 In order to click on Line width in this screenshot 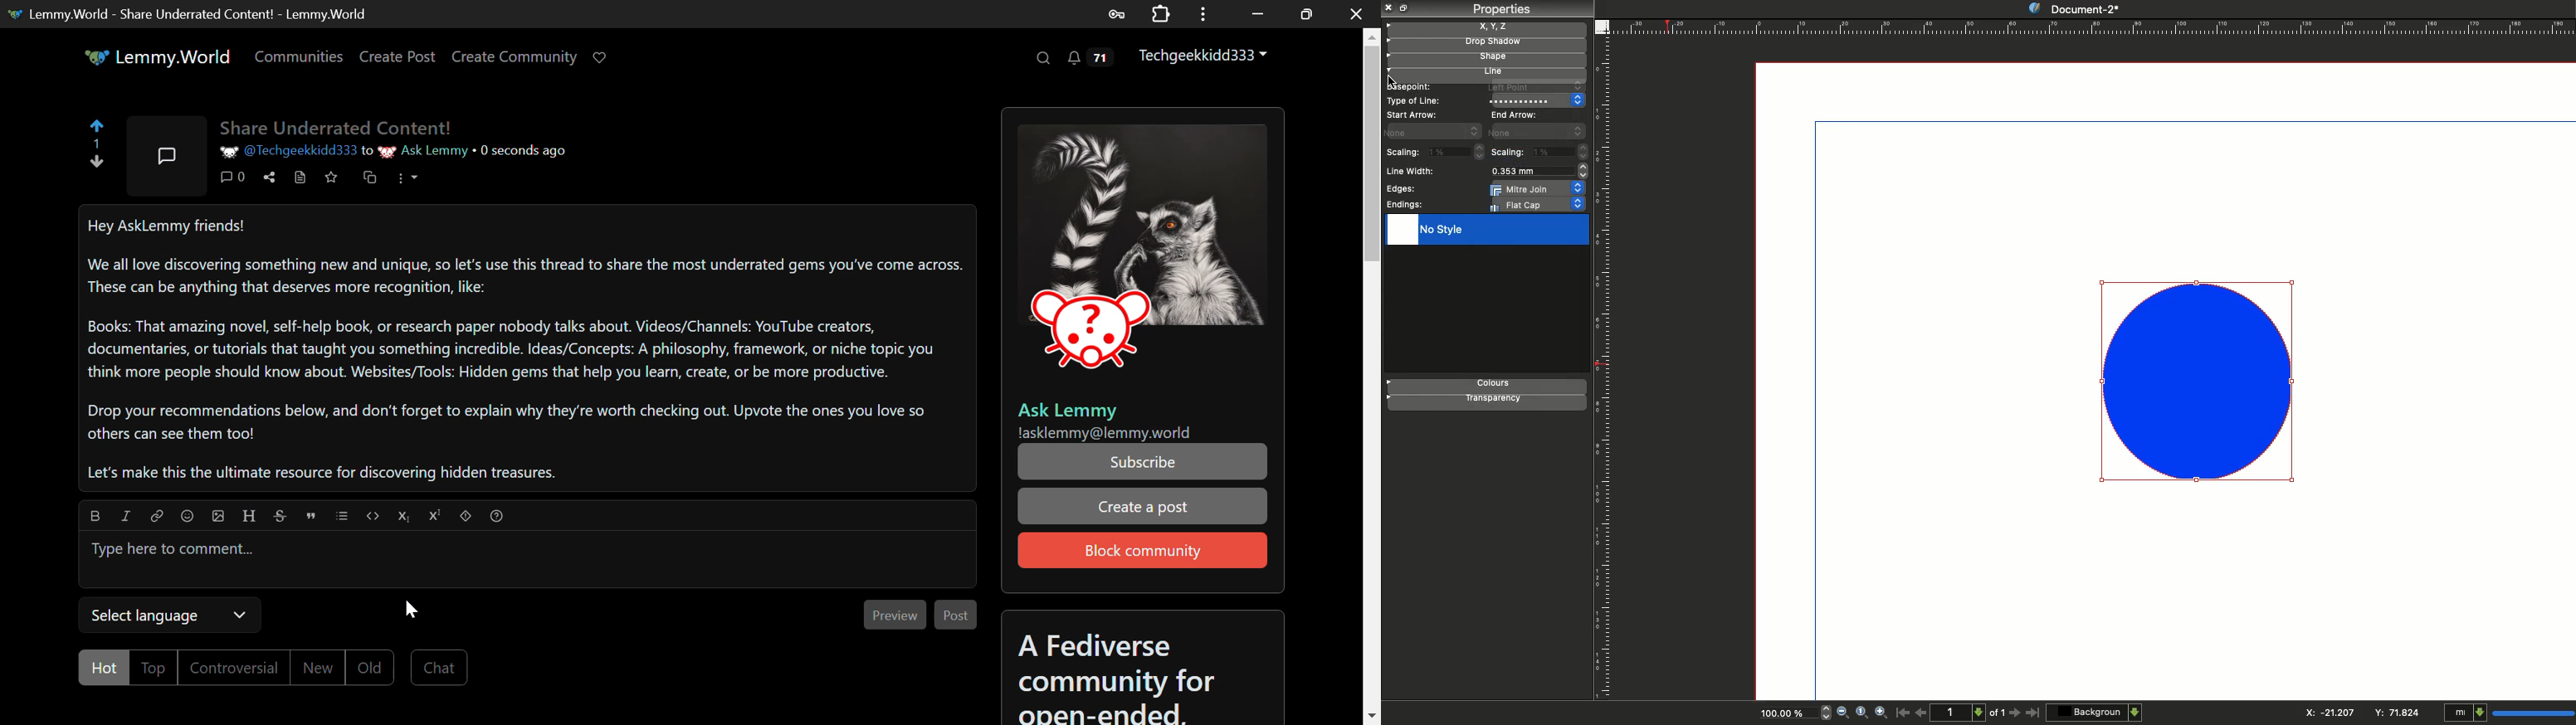, I will do `click(1414, 172)`.